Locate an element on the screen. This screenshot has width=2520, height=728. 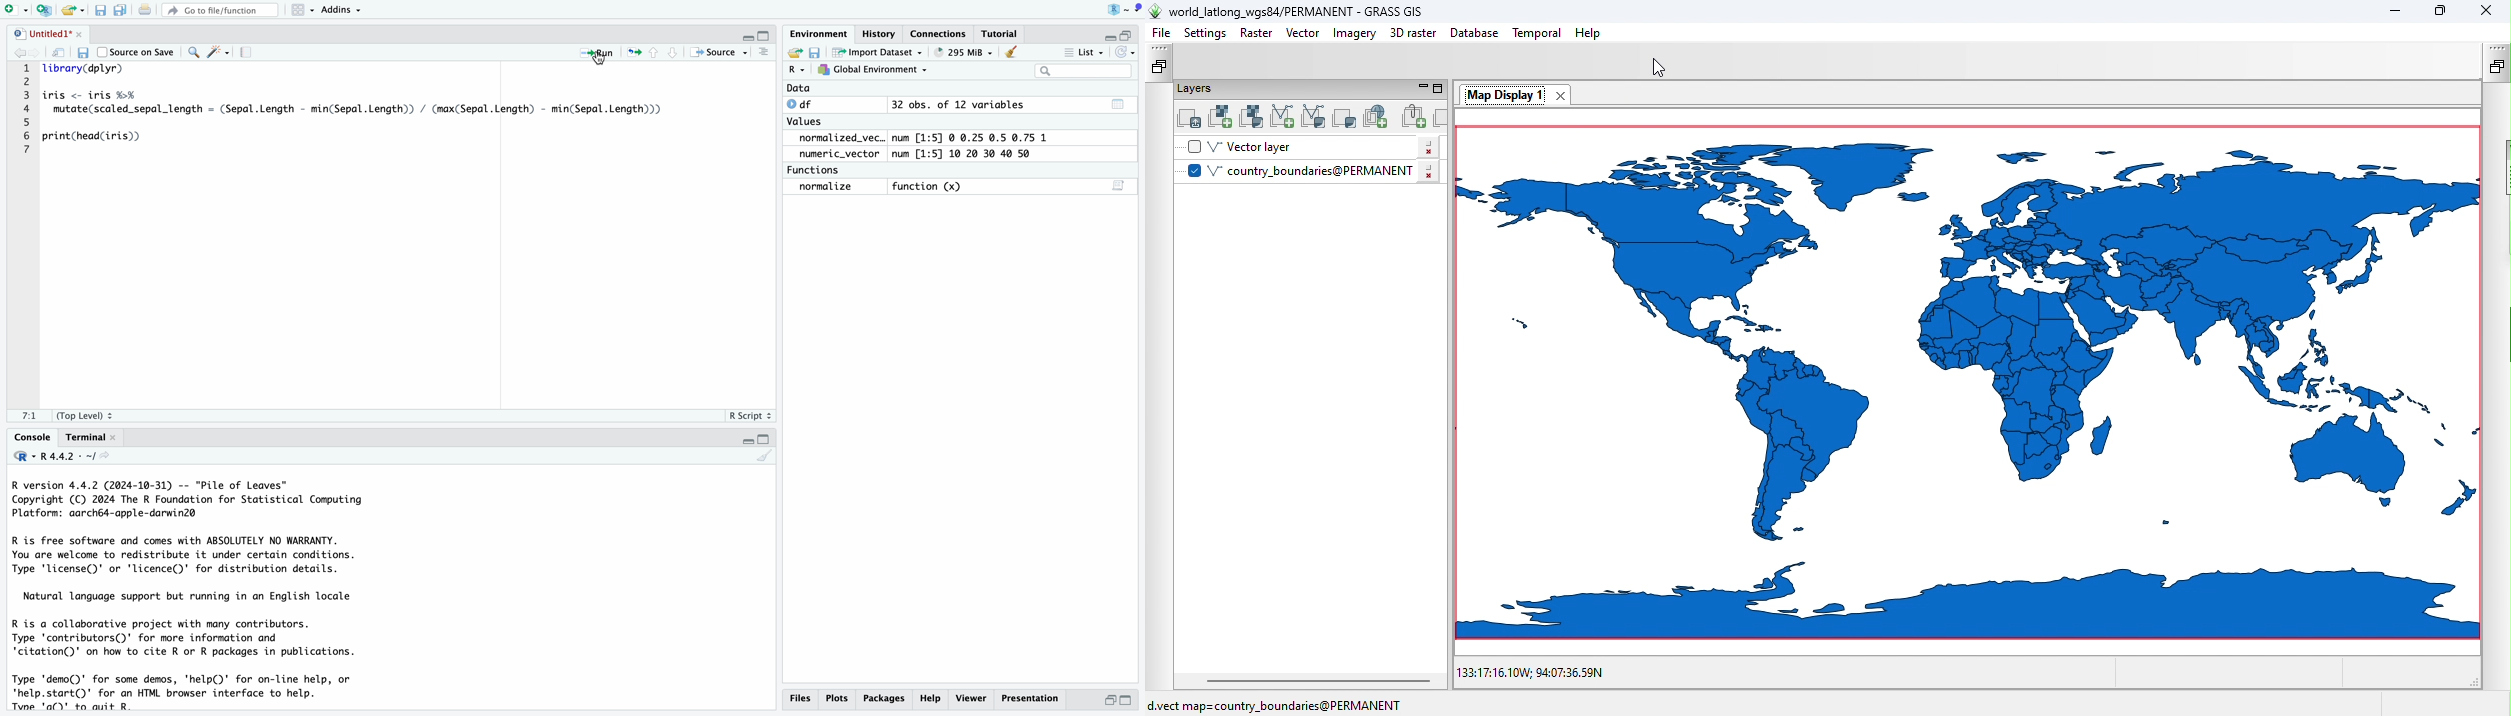
Environment is located at coordinates (818, 34).